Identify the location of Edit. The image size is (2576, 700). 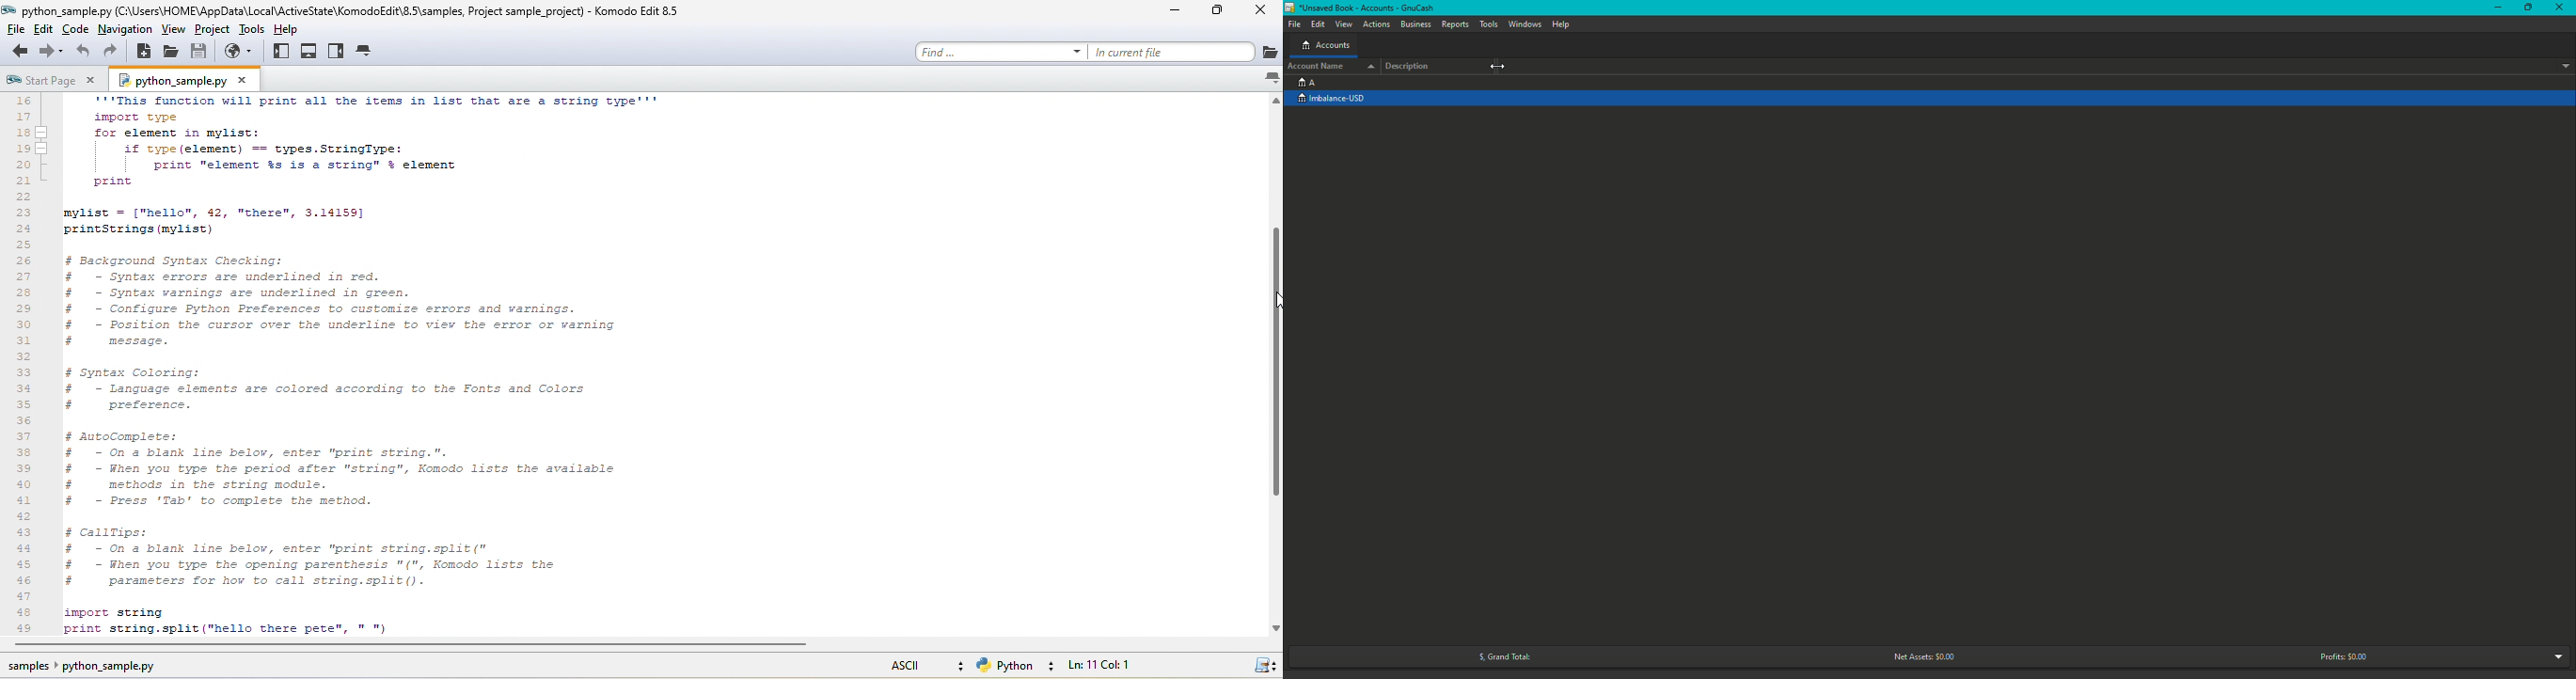
(1318, 25).